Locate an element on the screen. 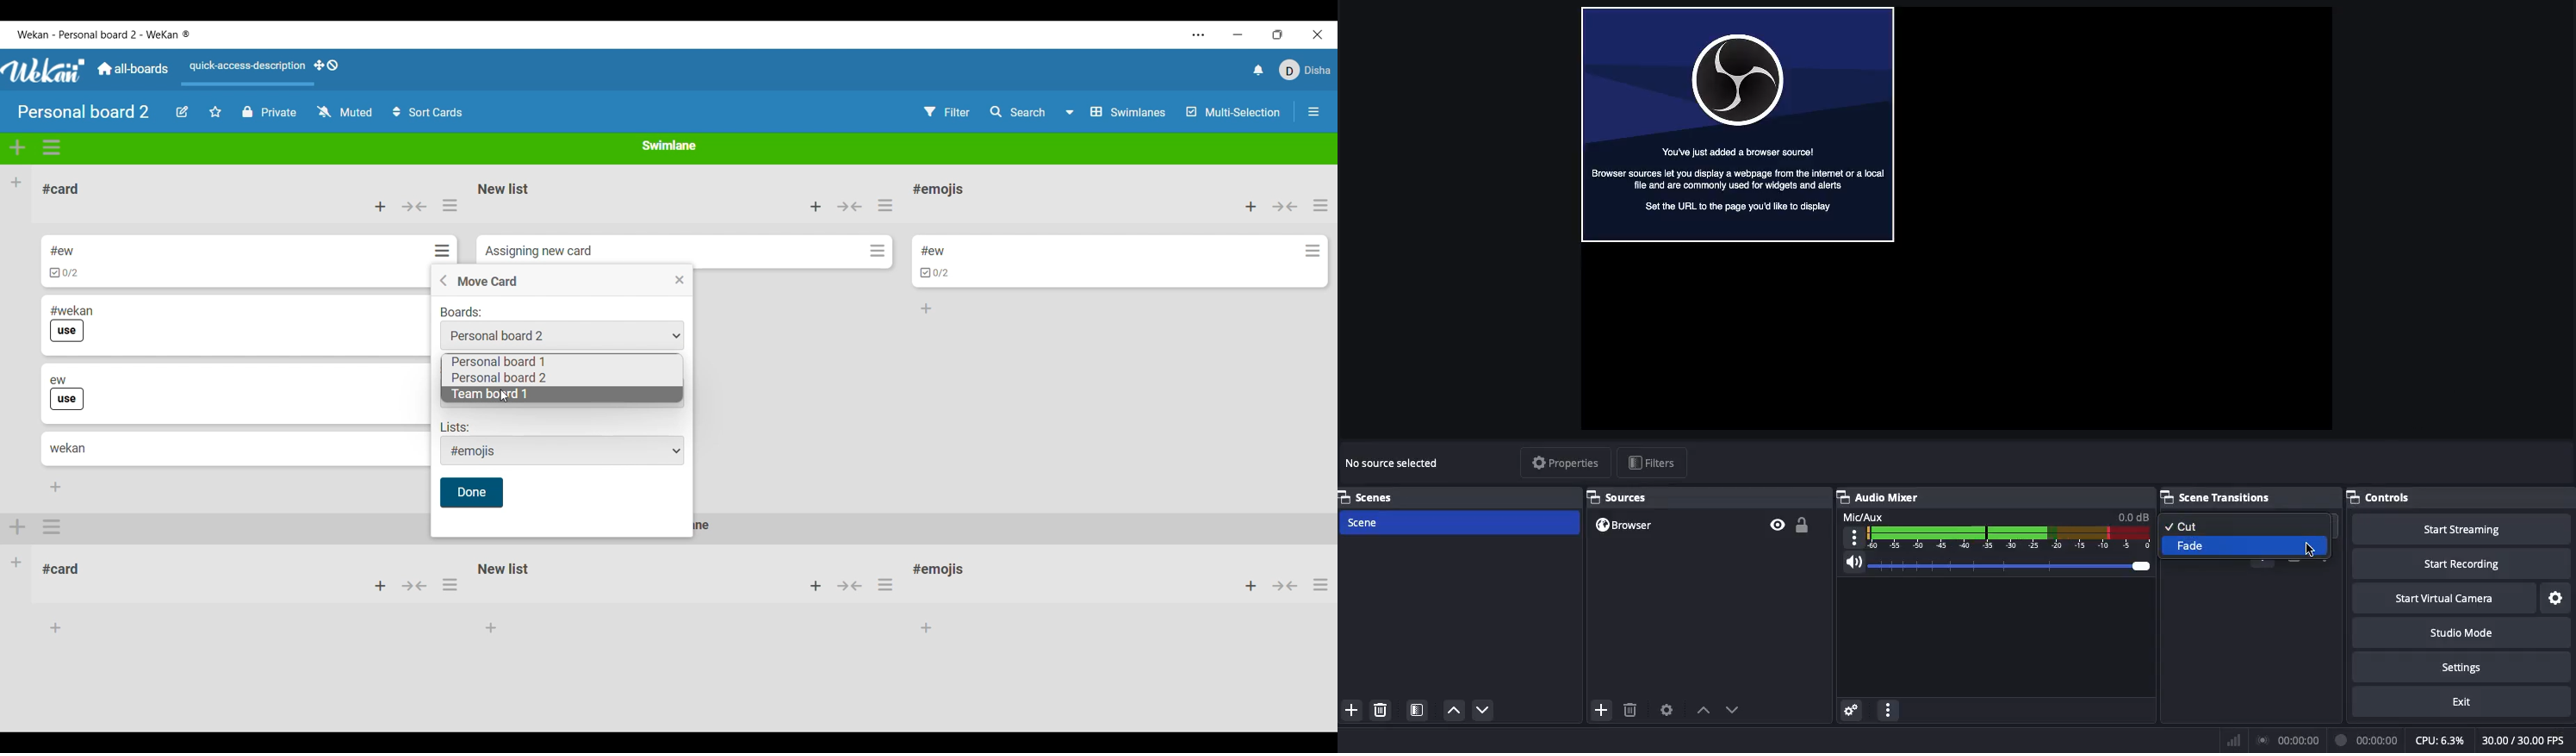 Image resolution: width=2576 pixels, height=756 pixels. Studio mode is located at coordinates (2457, 632).